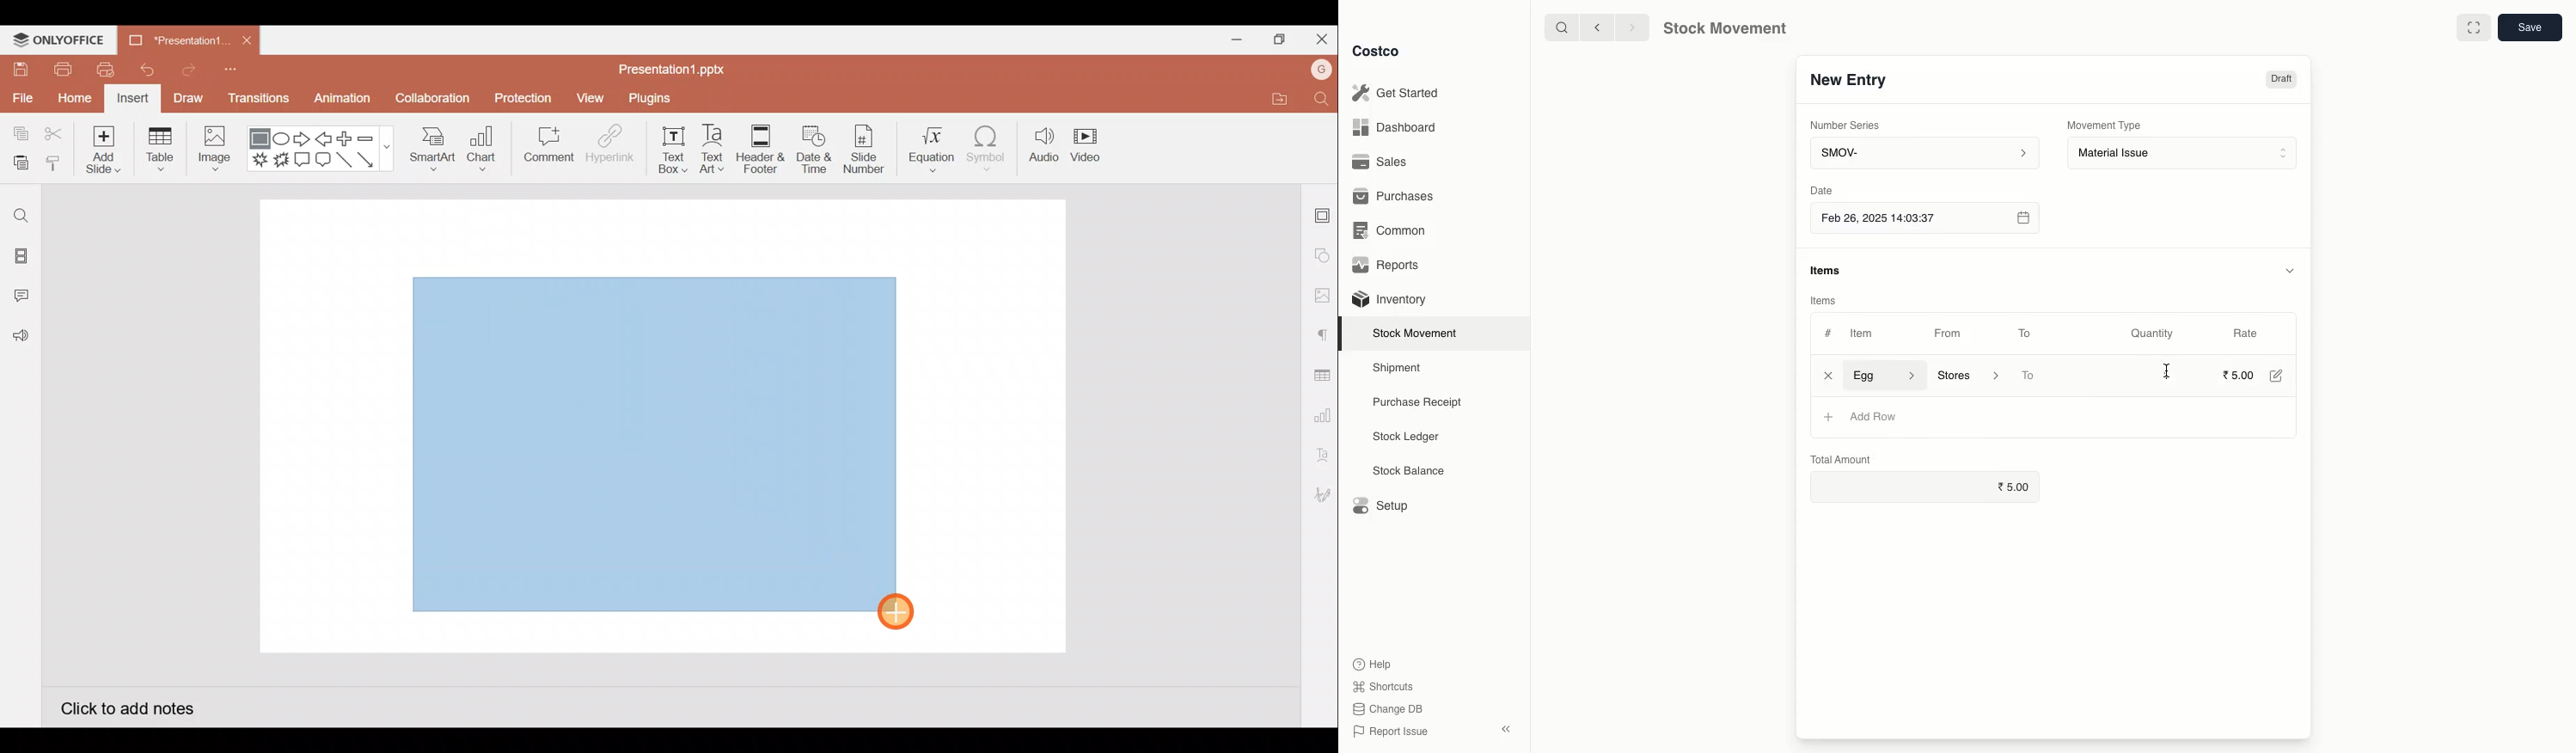  What do you see at coordinates (1872, 417) in the screenshot?
I see `Add row` at bounding box center [1872, 417].